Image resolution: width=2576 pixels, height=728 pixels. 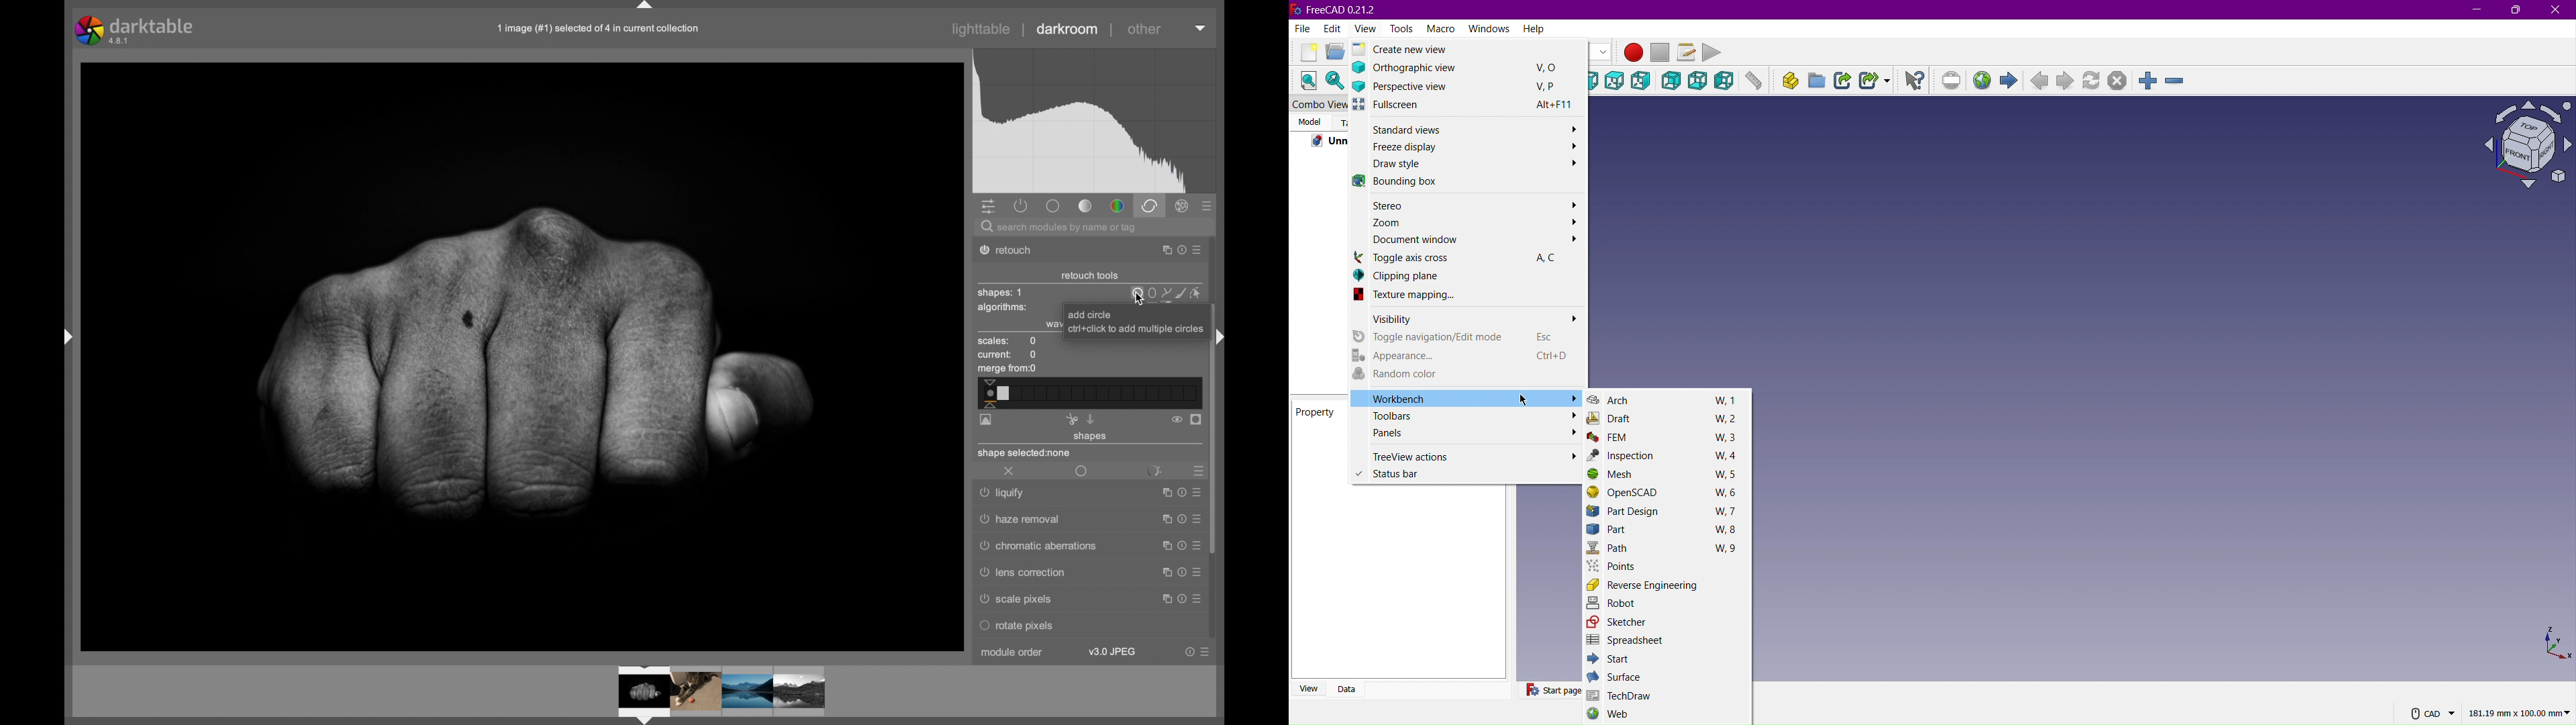 I want to click on Data, so click(x=1353, y=685).